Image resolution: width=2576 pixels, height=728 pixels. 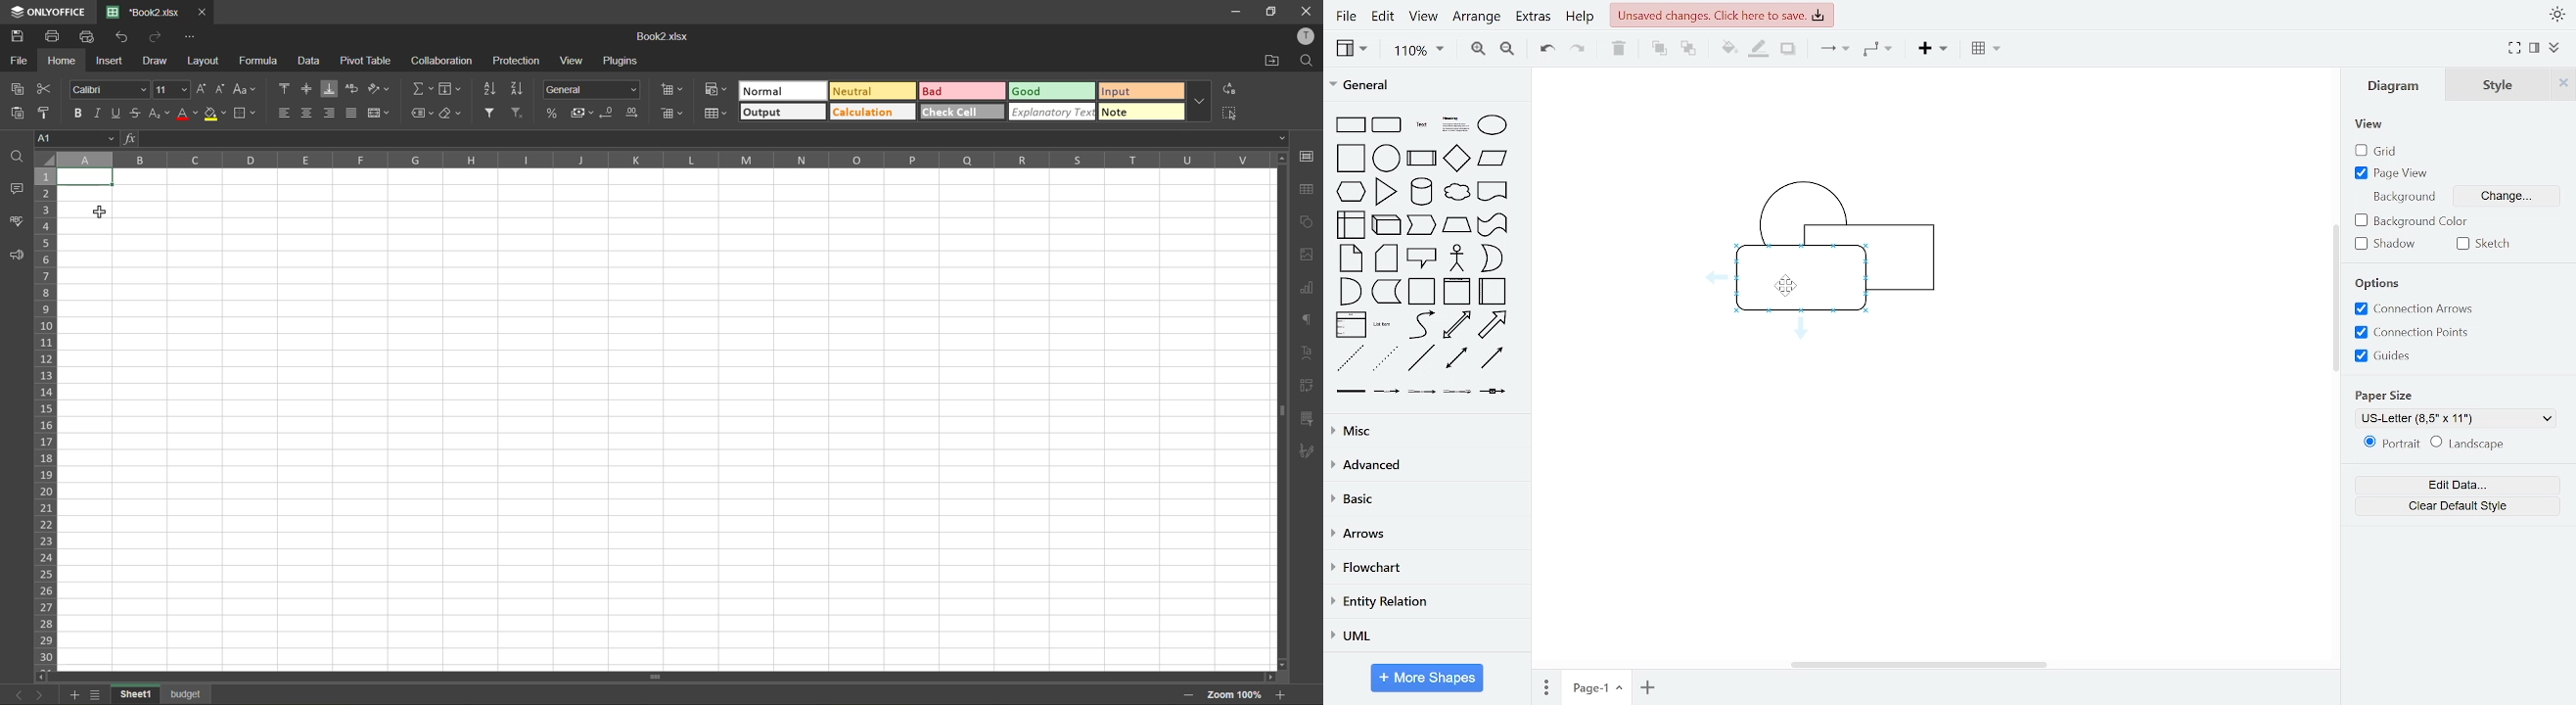 What do you see at coordinates (248, 90) in the screenshot?
I see `change case` at bounding box center [248, 90].